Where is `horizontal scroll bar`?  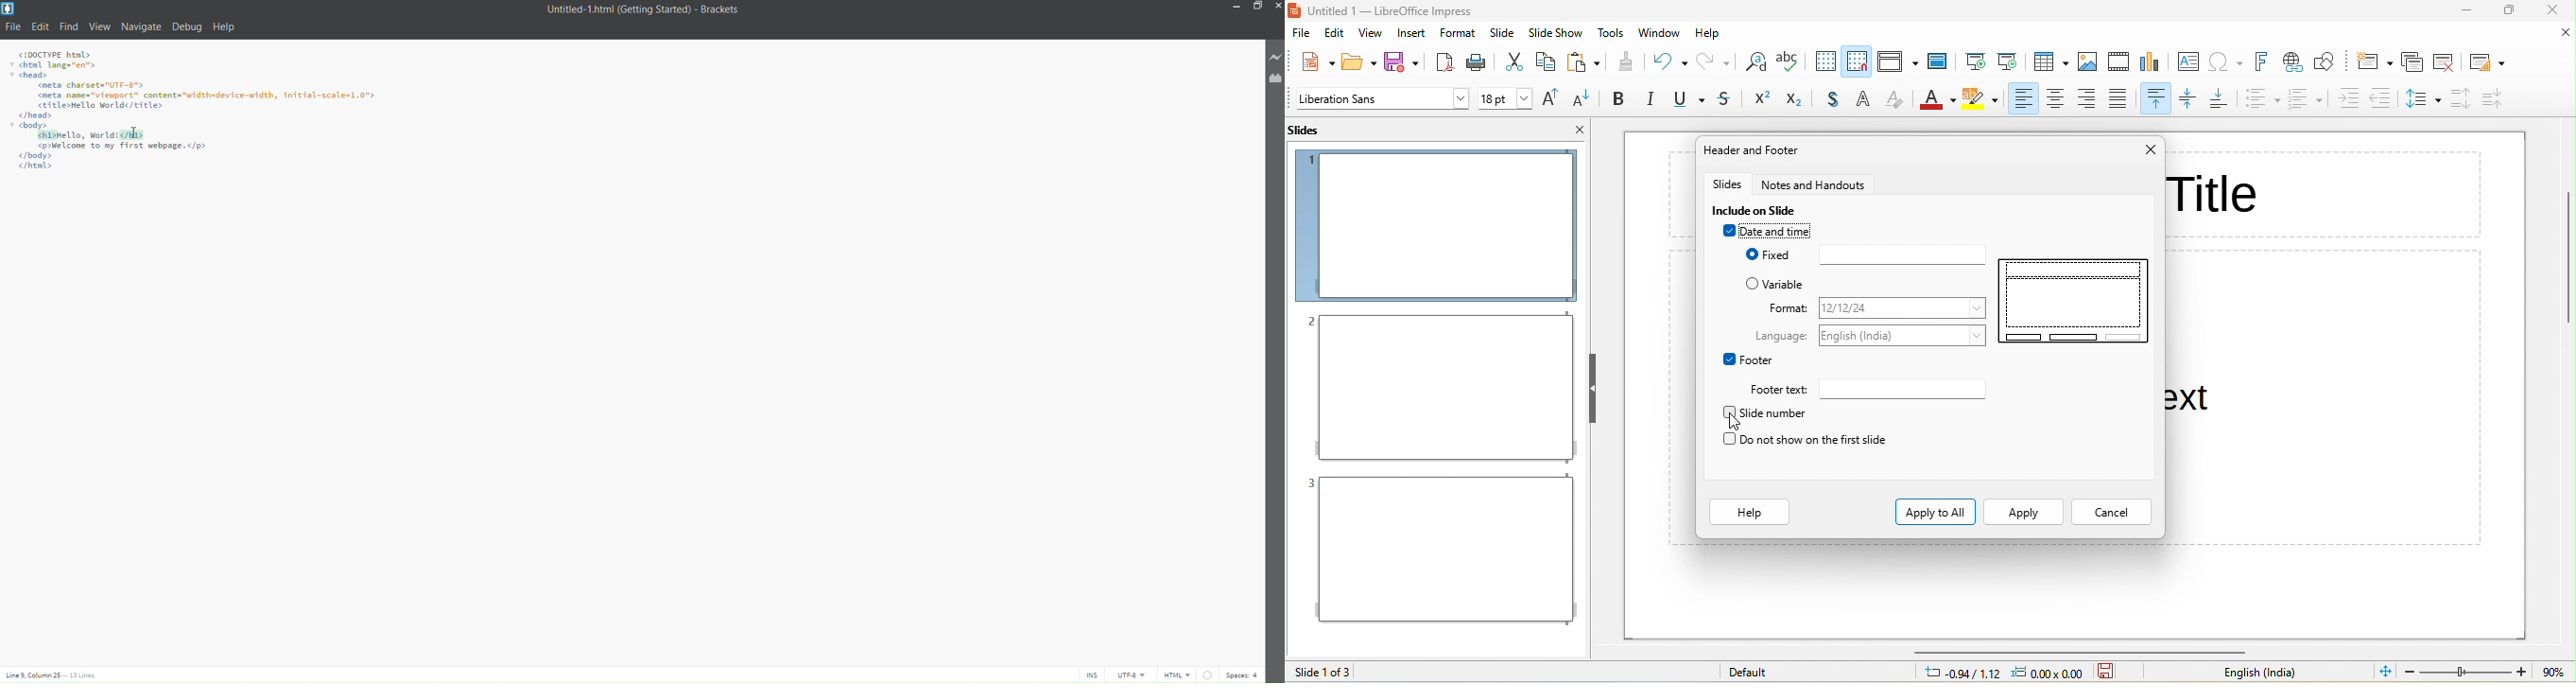 horizontal scroll bar is located at coordinates (2082, 651).